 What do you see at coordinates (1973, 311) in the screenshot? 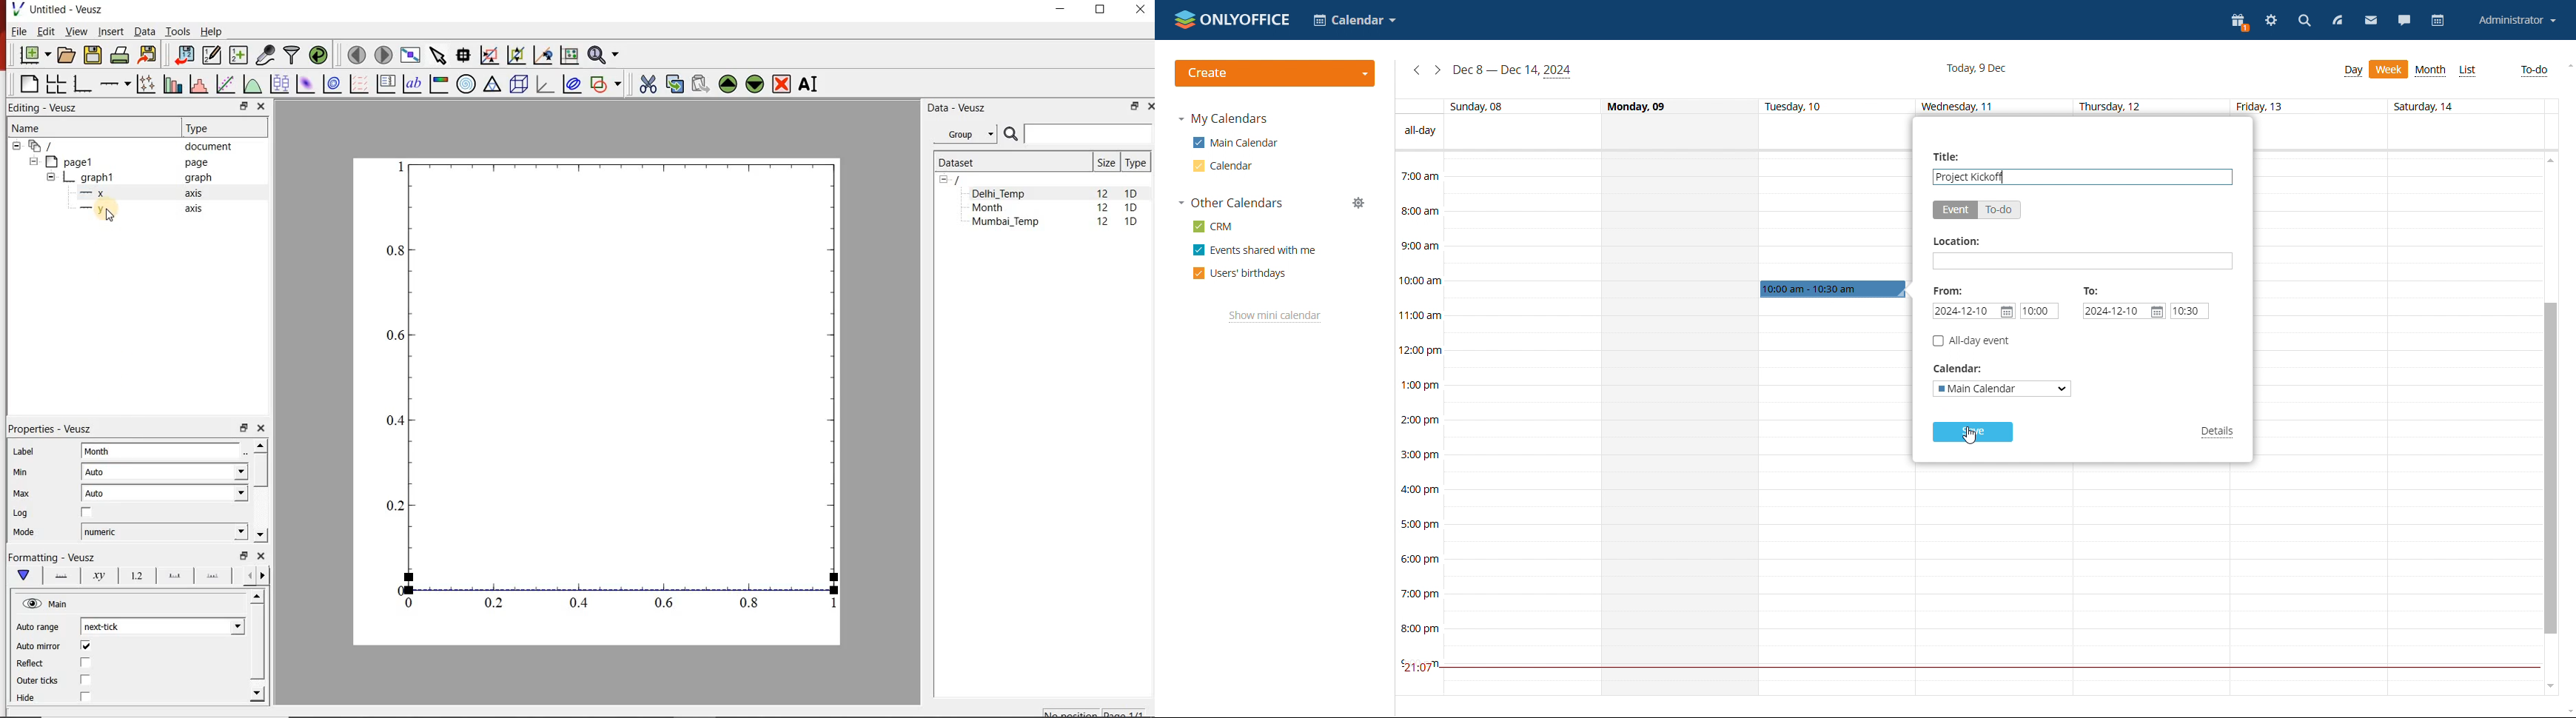
I see `start date` at bounding box center [1973, 311].